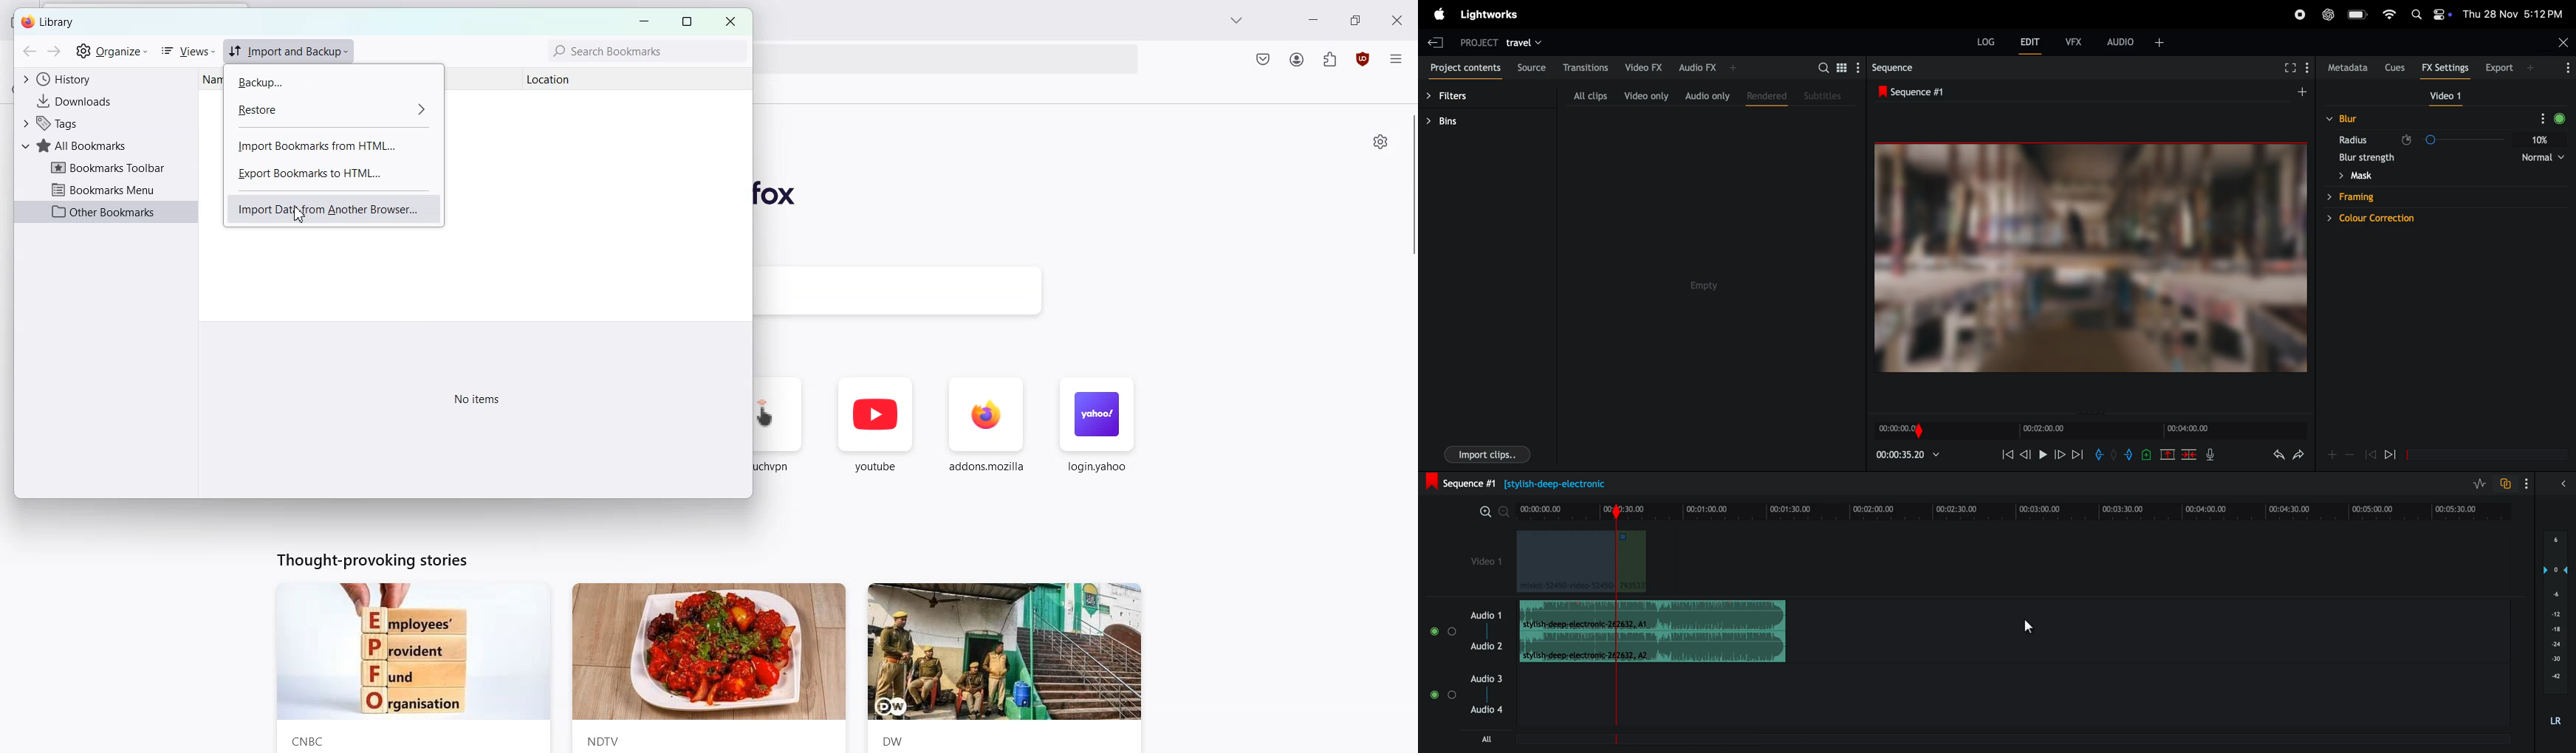 Image resolution: width=2576 pixels, height=756 pixels. What do you see at coordinates (1438, 13) in the screenshot?
I see `apple menu` at bounding box center [1438, 13].